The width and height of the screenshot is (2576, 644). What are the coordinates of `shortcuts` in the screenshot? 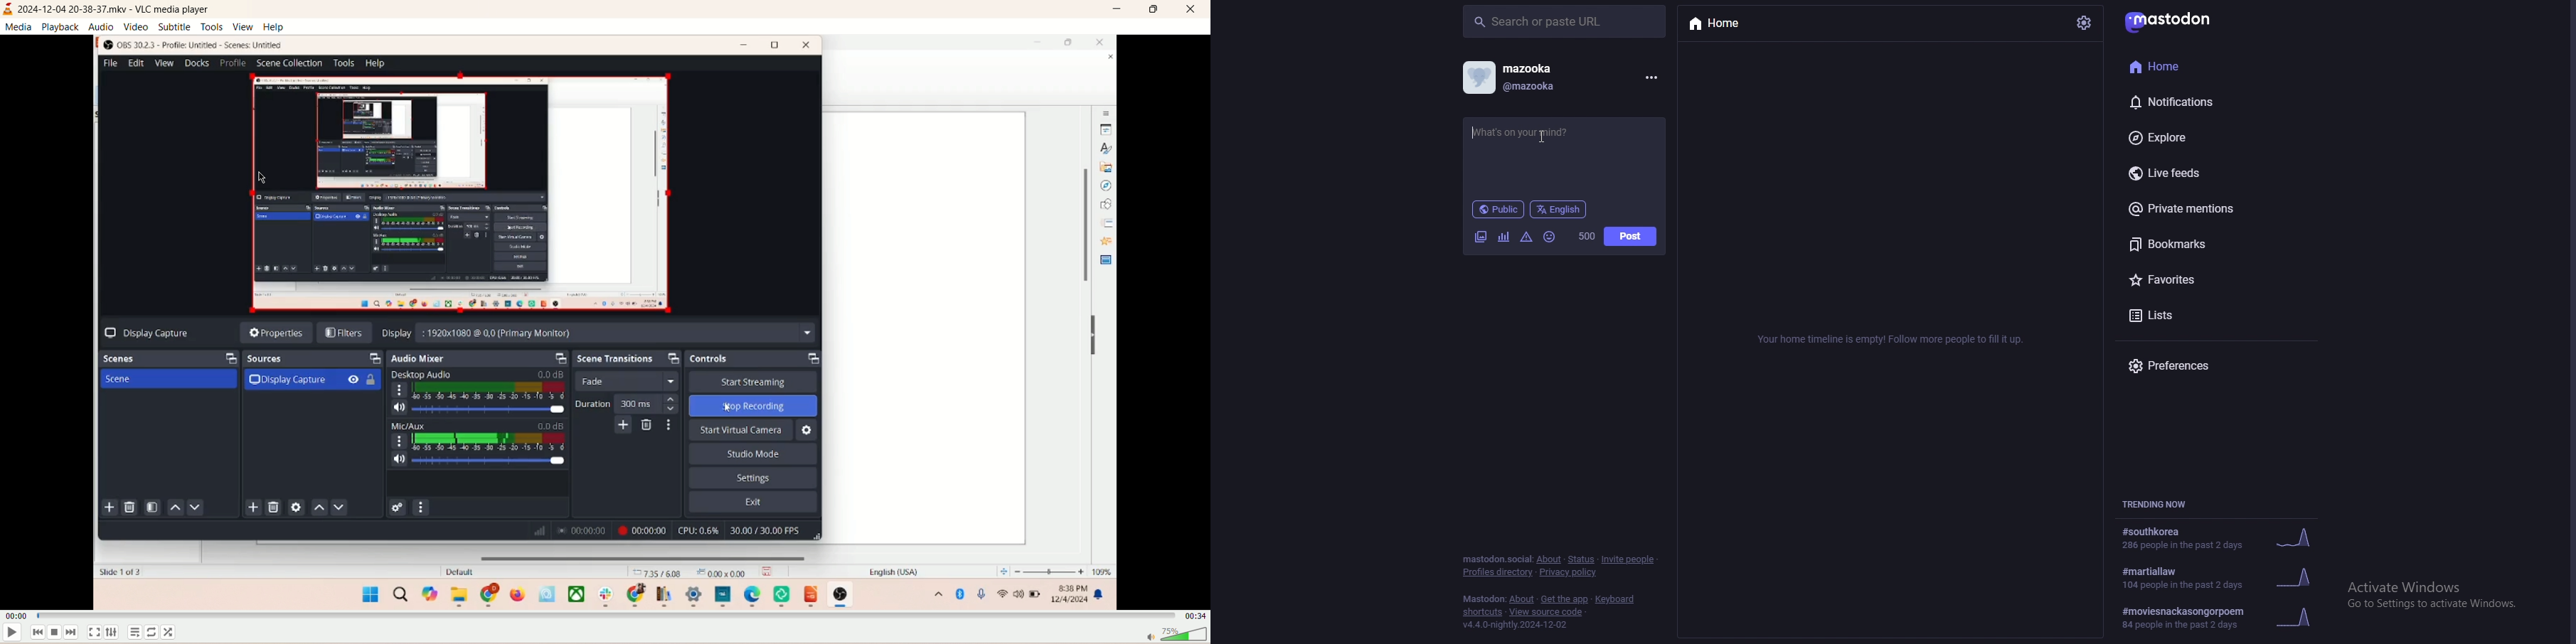 It's located at (1481, 613).